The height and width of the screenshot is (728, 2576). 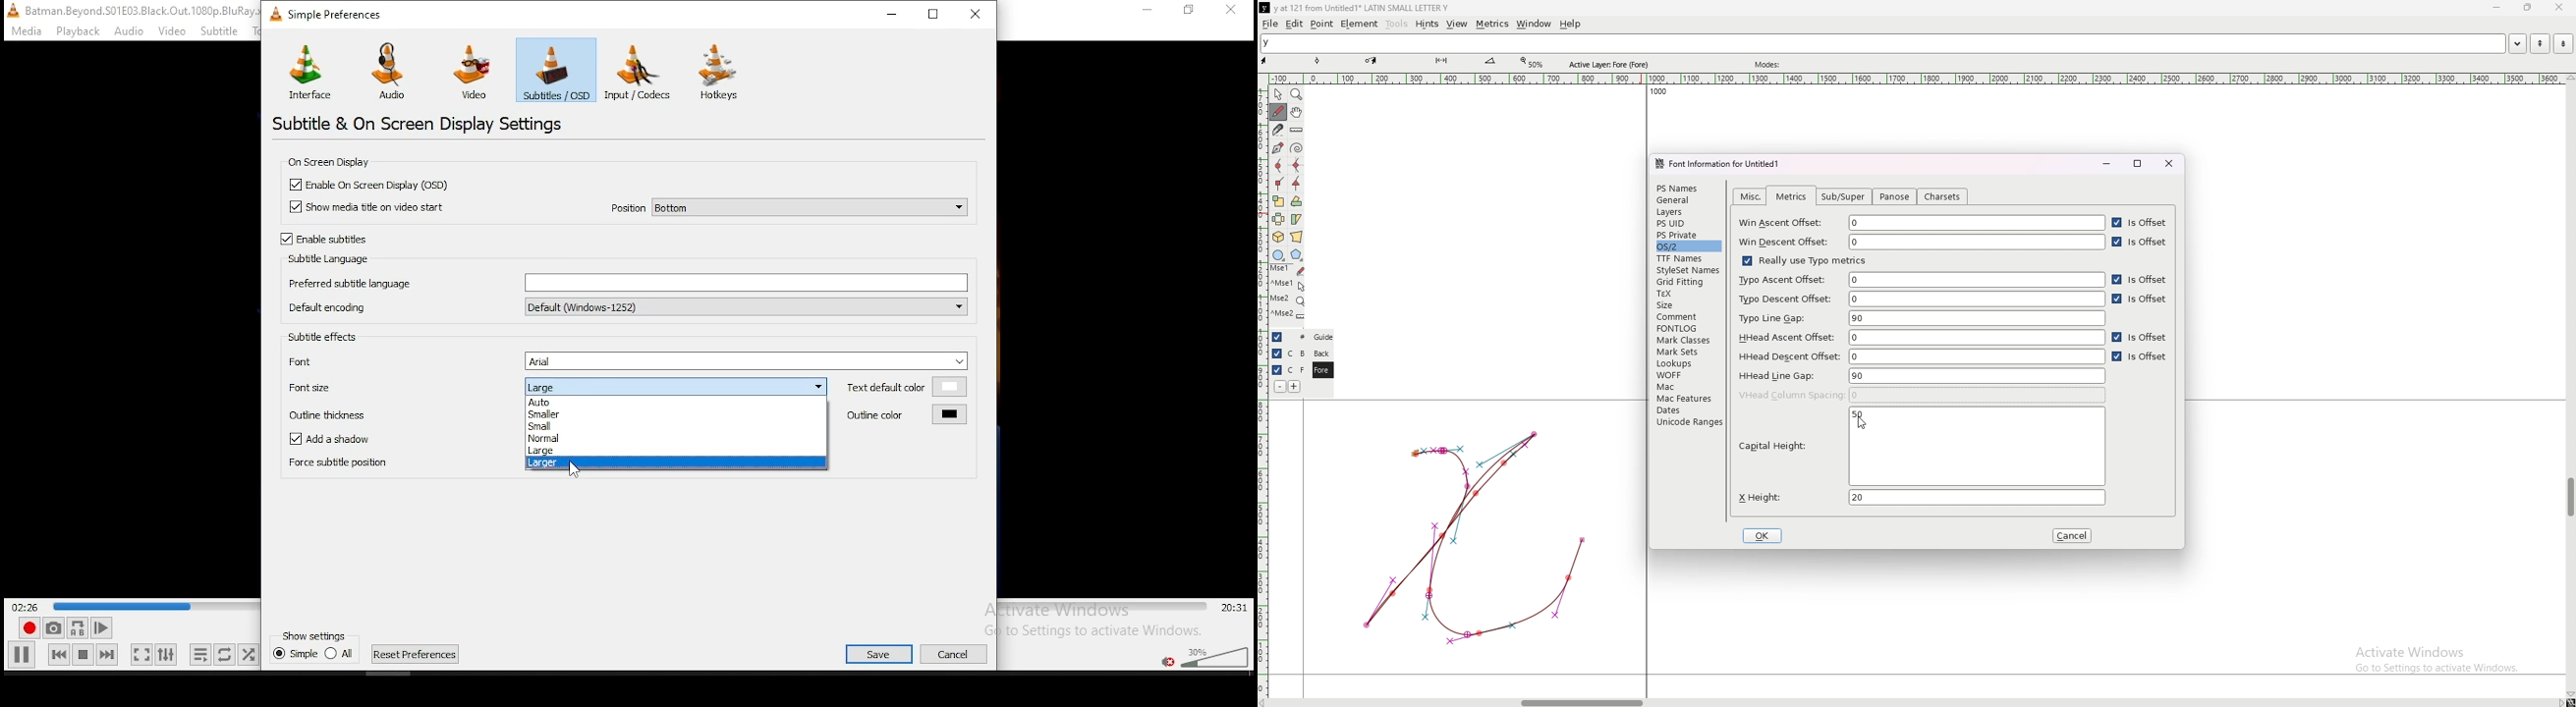 What do you see at coordinates (28, 31) in the screenshot?
I see `media` at bounding box center [28, 31].